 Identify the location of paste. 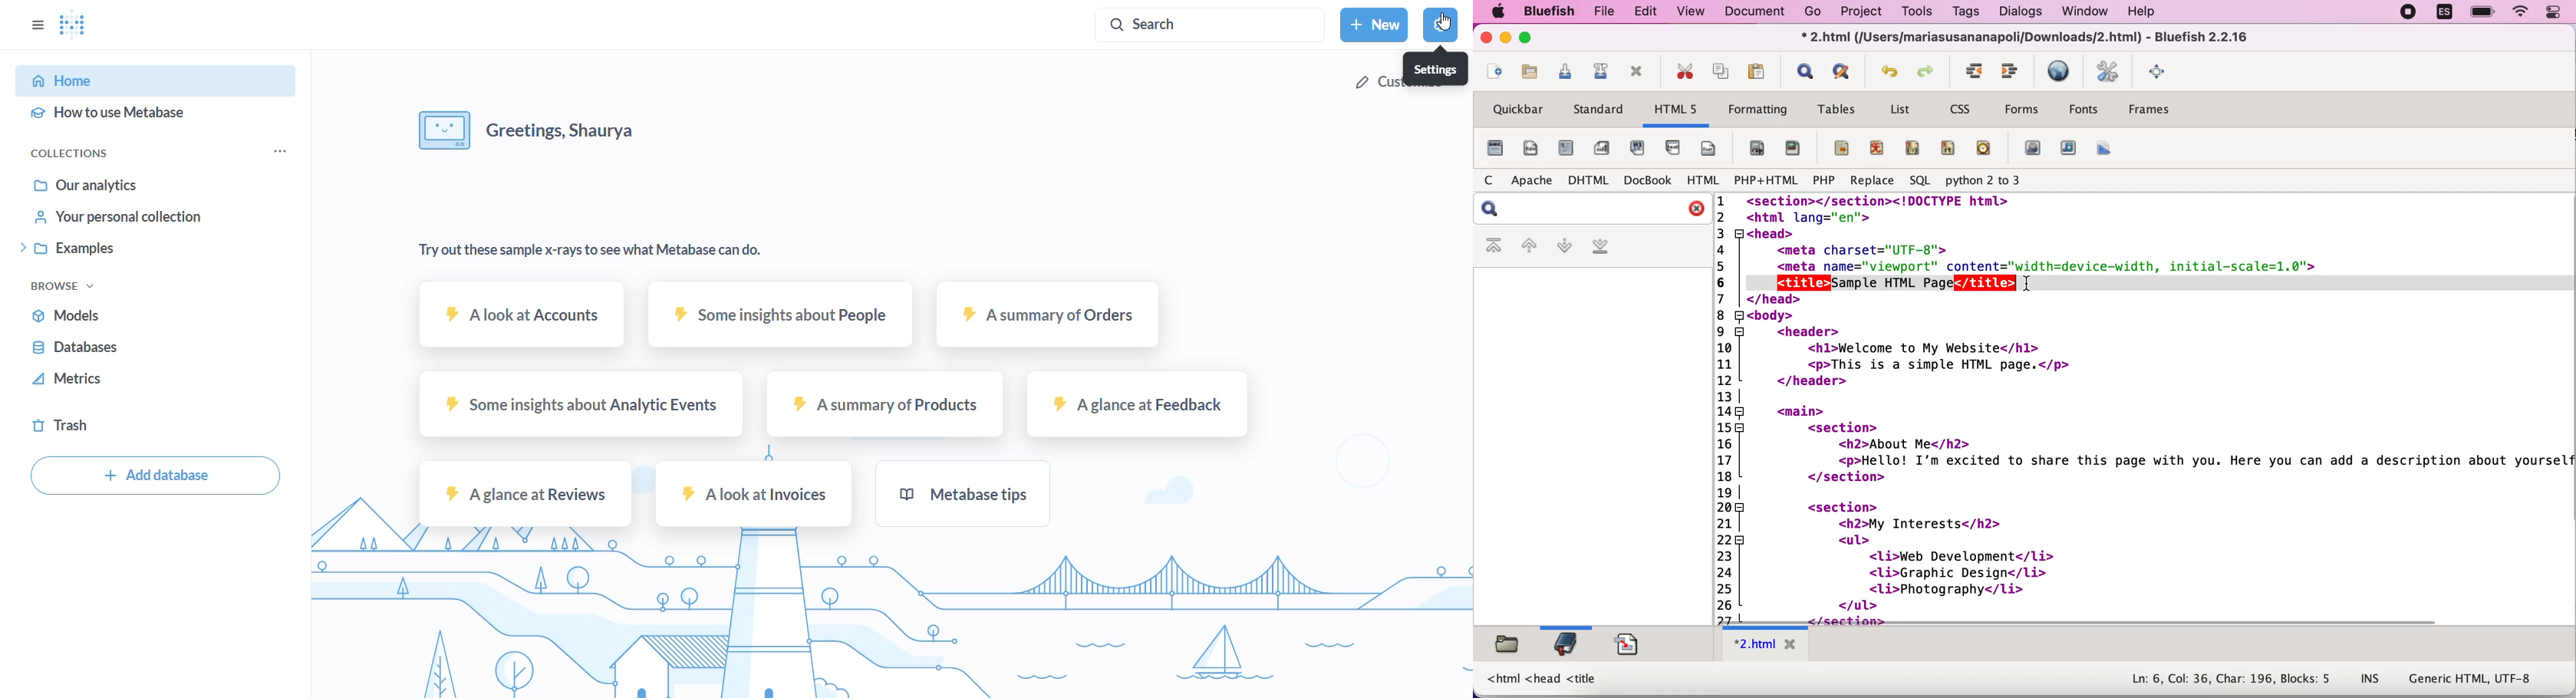
(1756, 71).